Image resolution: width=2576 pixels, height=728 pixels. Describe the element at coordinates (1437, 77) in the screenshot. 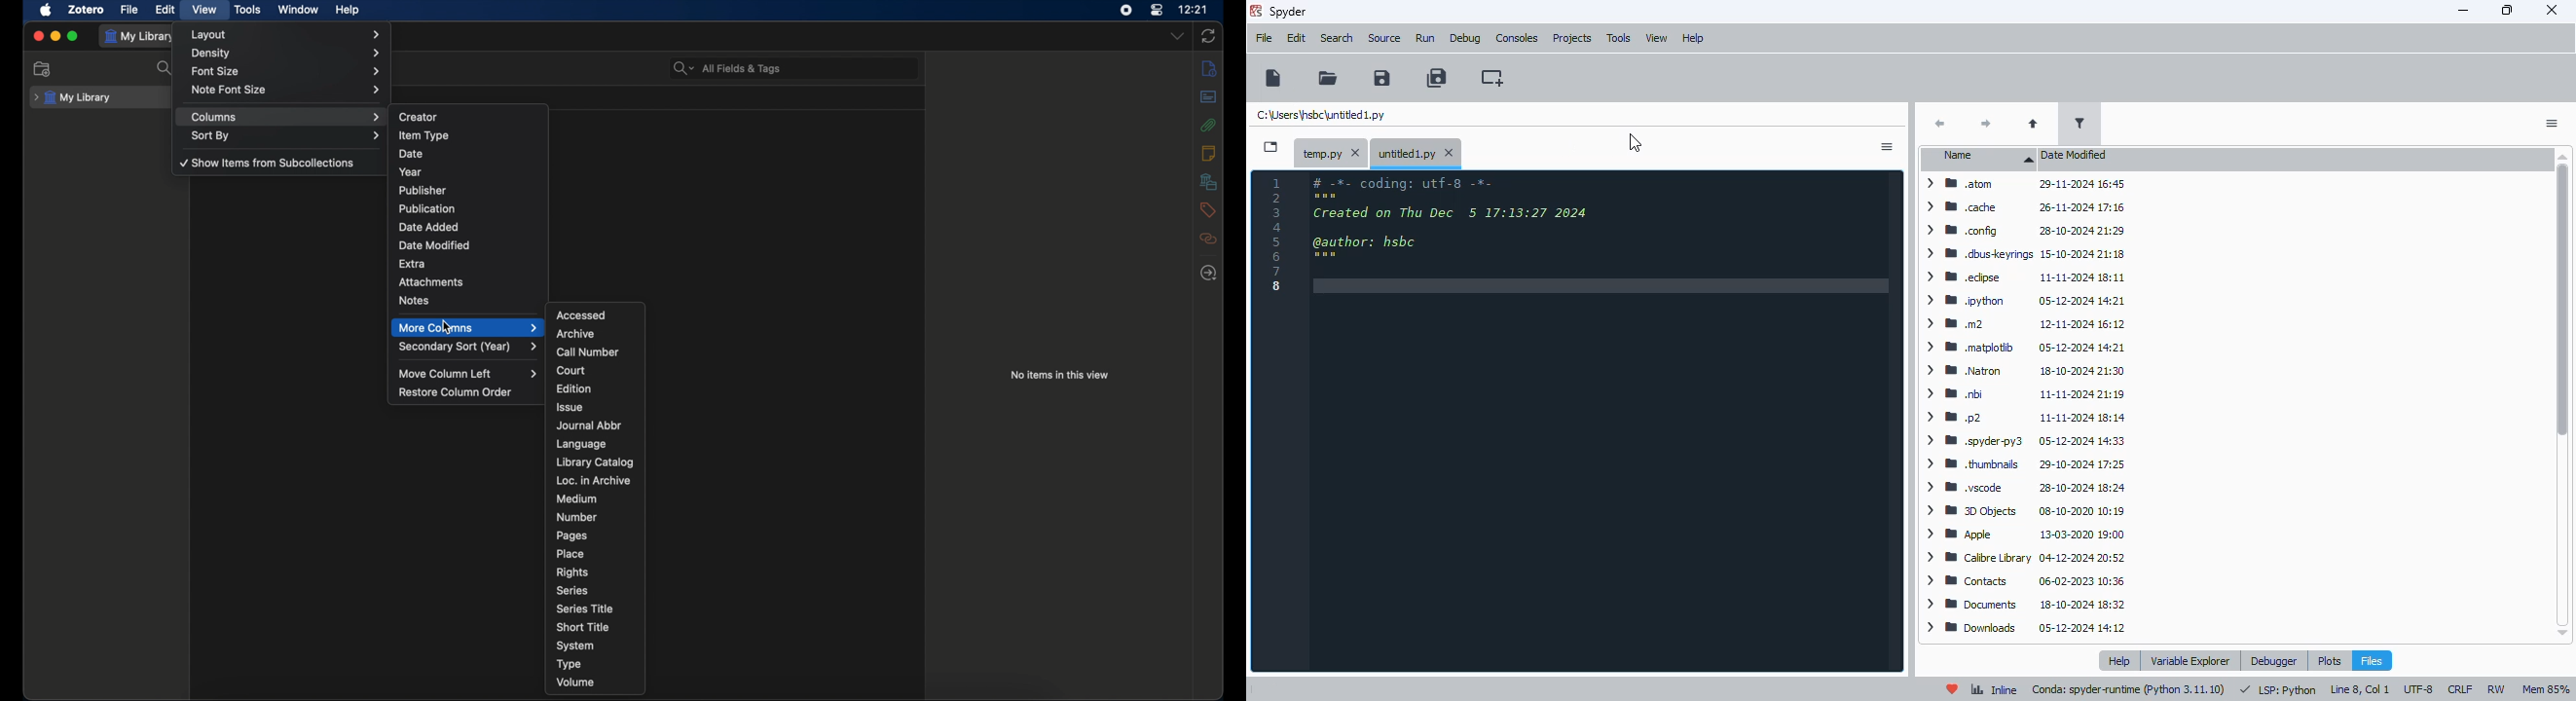

I see `save all files` at that location.